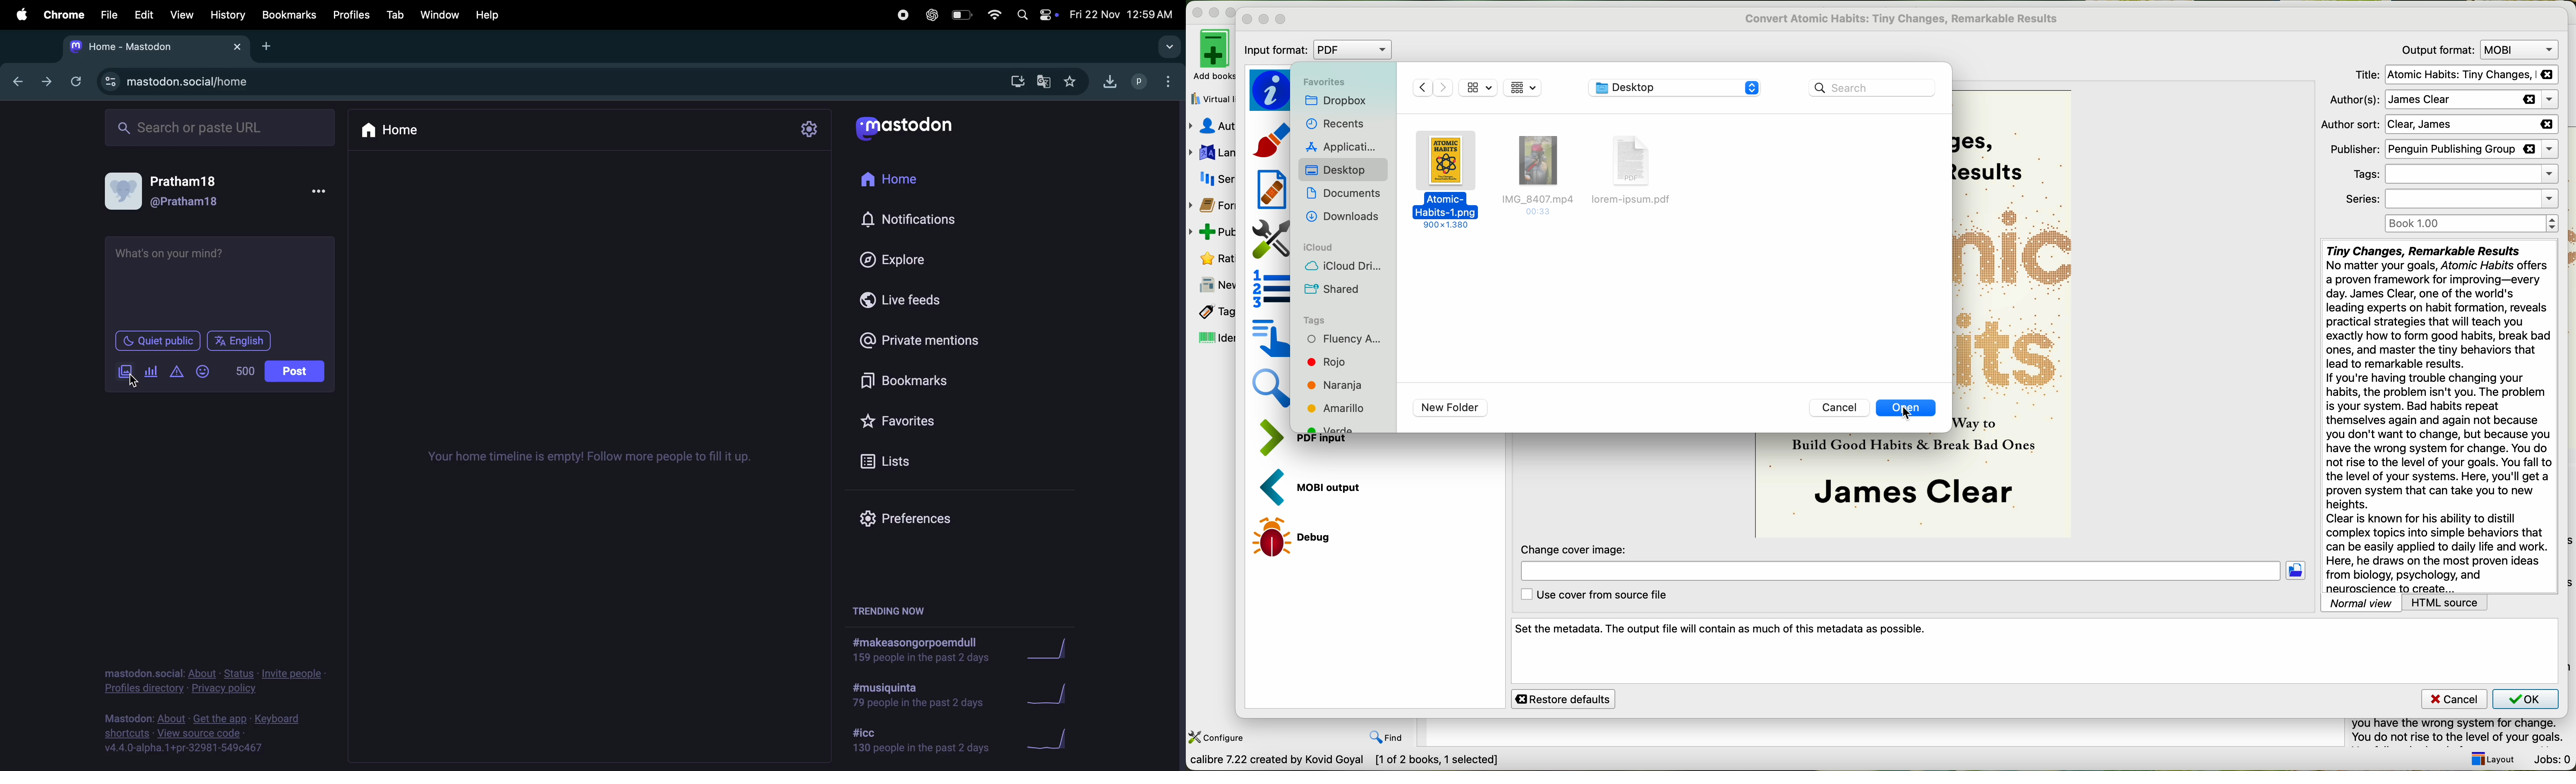 The height and width of the screenshot is (784, 2576). I want to click on recents, so click(1337, 123).